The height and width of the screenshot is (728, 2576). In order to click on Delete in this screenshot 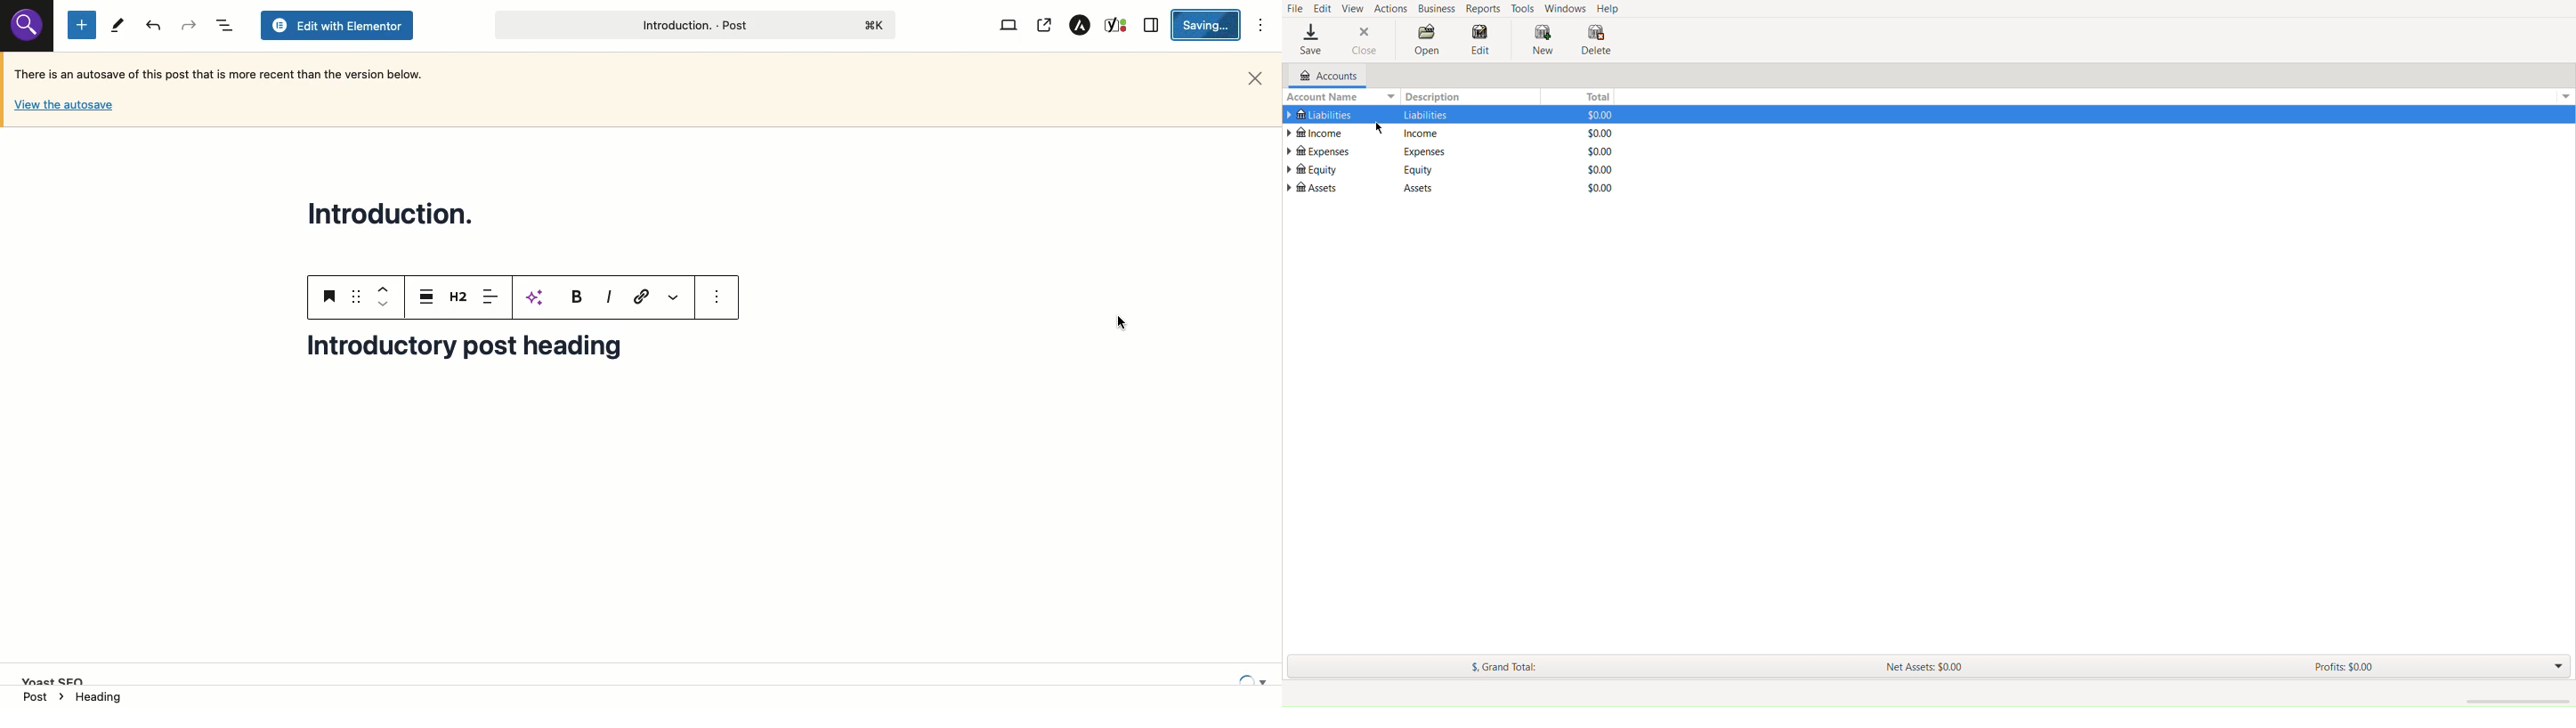, I will do `click(1597, 41)`.